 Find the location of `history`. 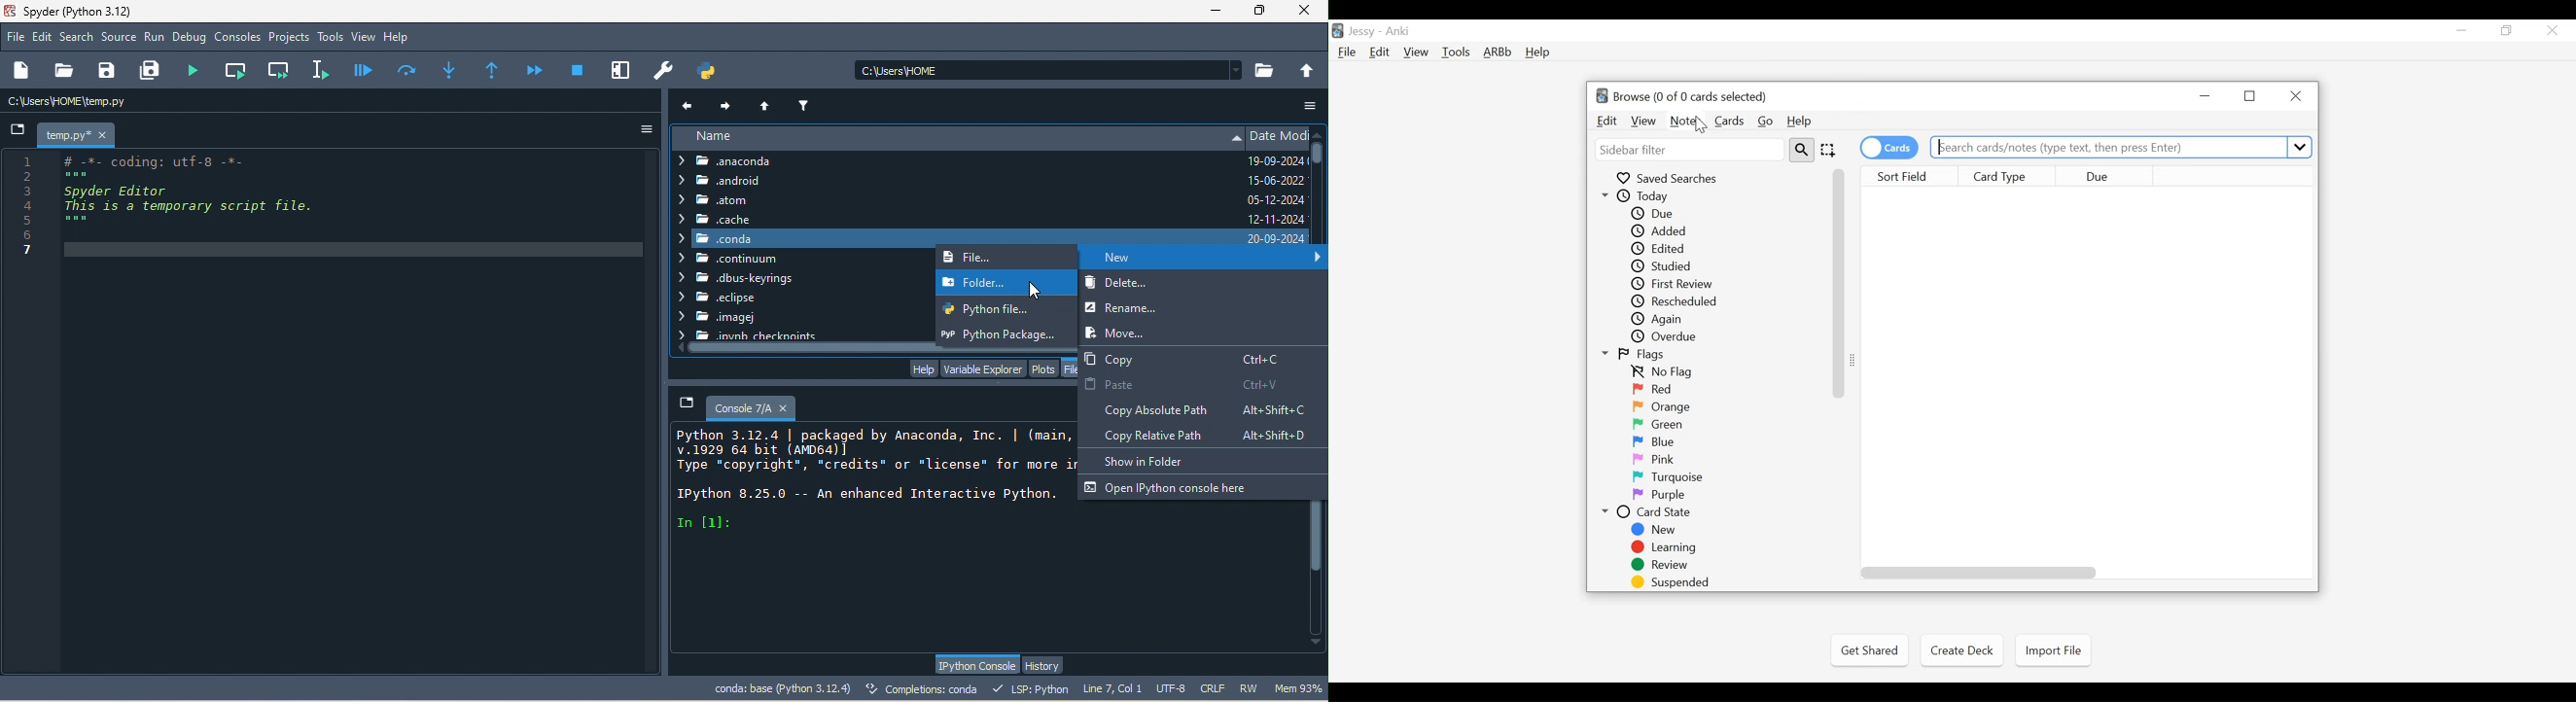

history is located at coordinates (1046, 665).